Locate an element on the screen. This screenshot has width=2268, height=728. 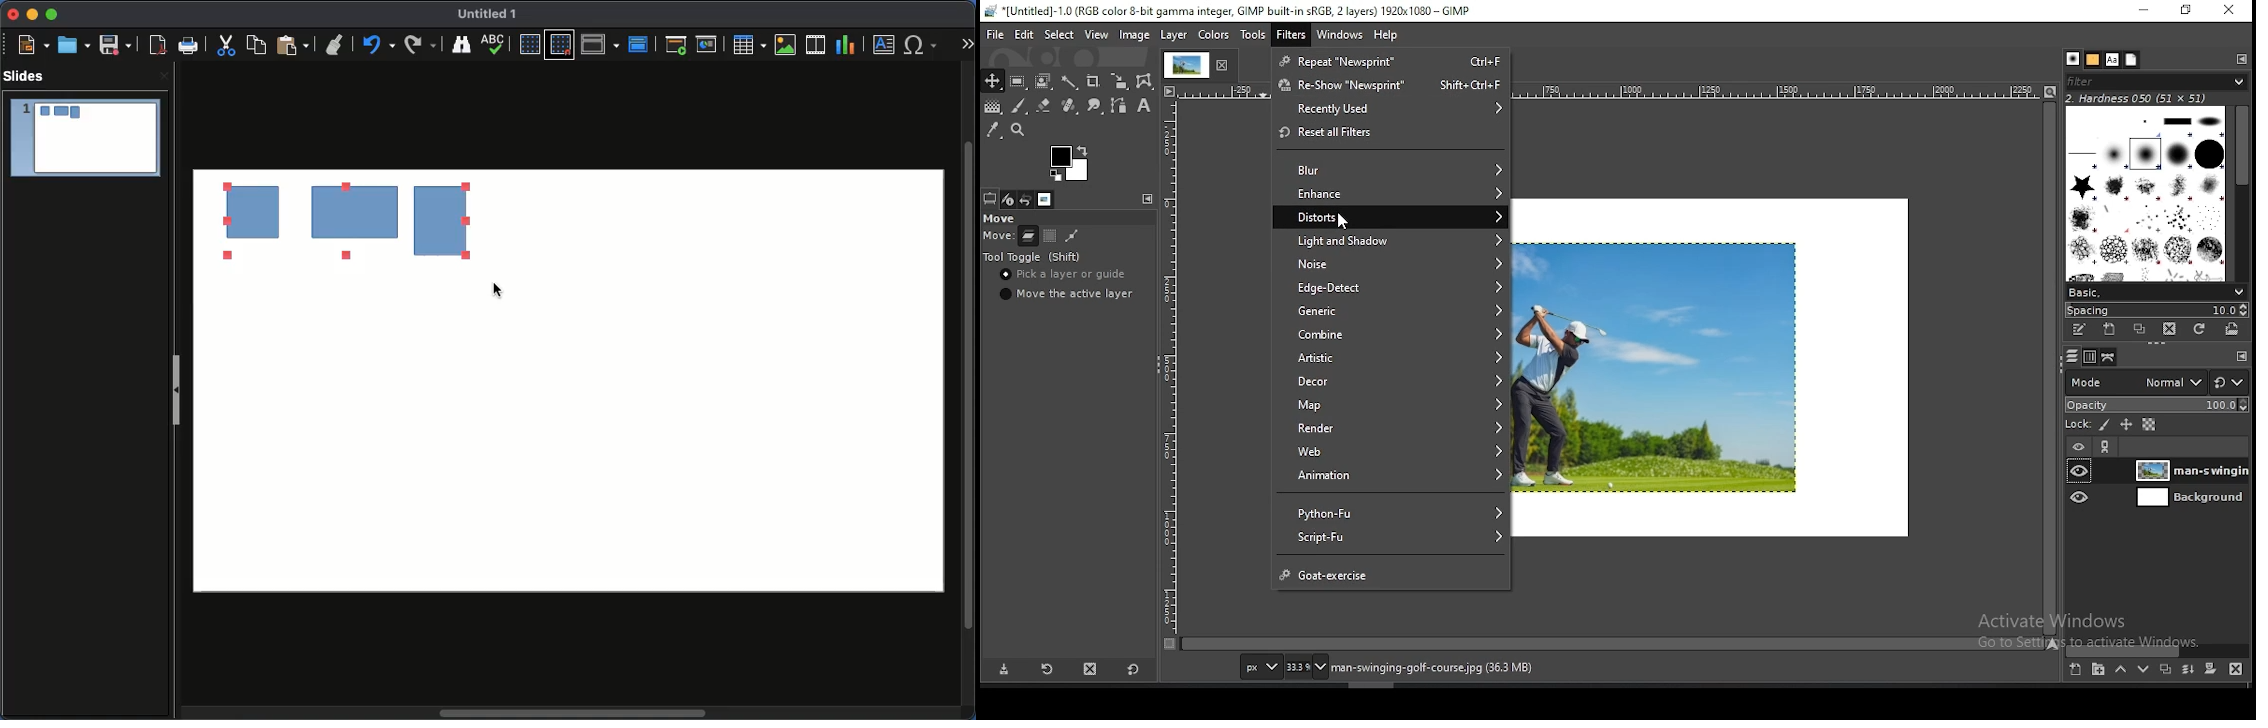
Image is located at coordinates (787, 46).